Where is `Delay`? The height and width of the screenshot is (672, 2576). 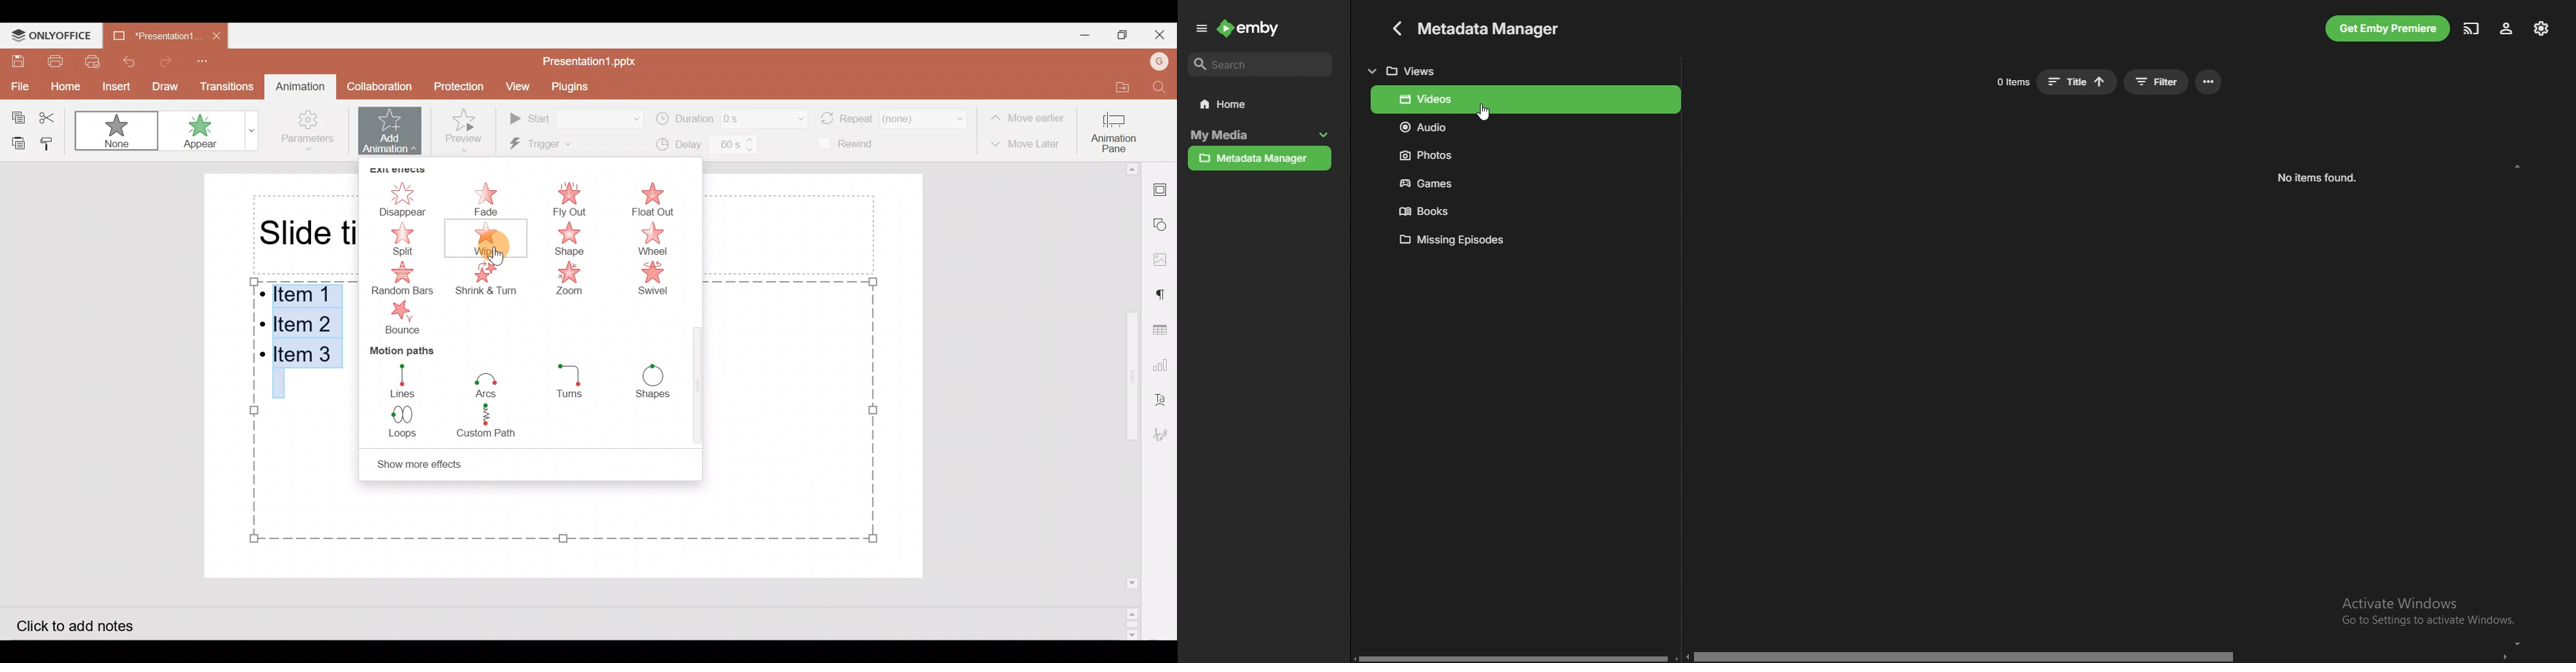 Delay is located at coordinates (708, 147).